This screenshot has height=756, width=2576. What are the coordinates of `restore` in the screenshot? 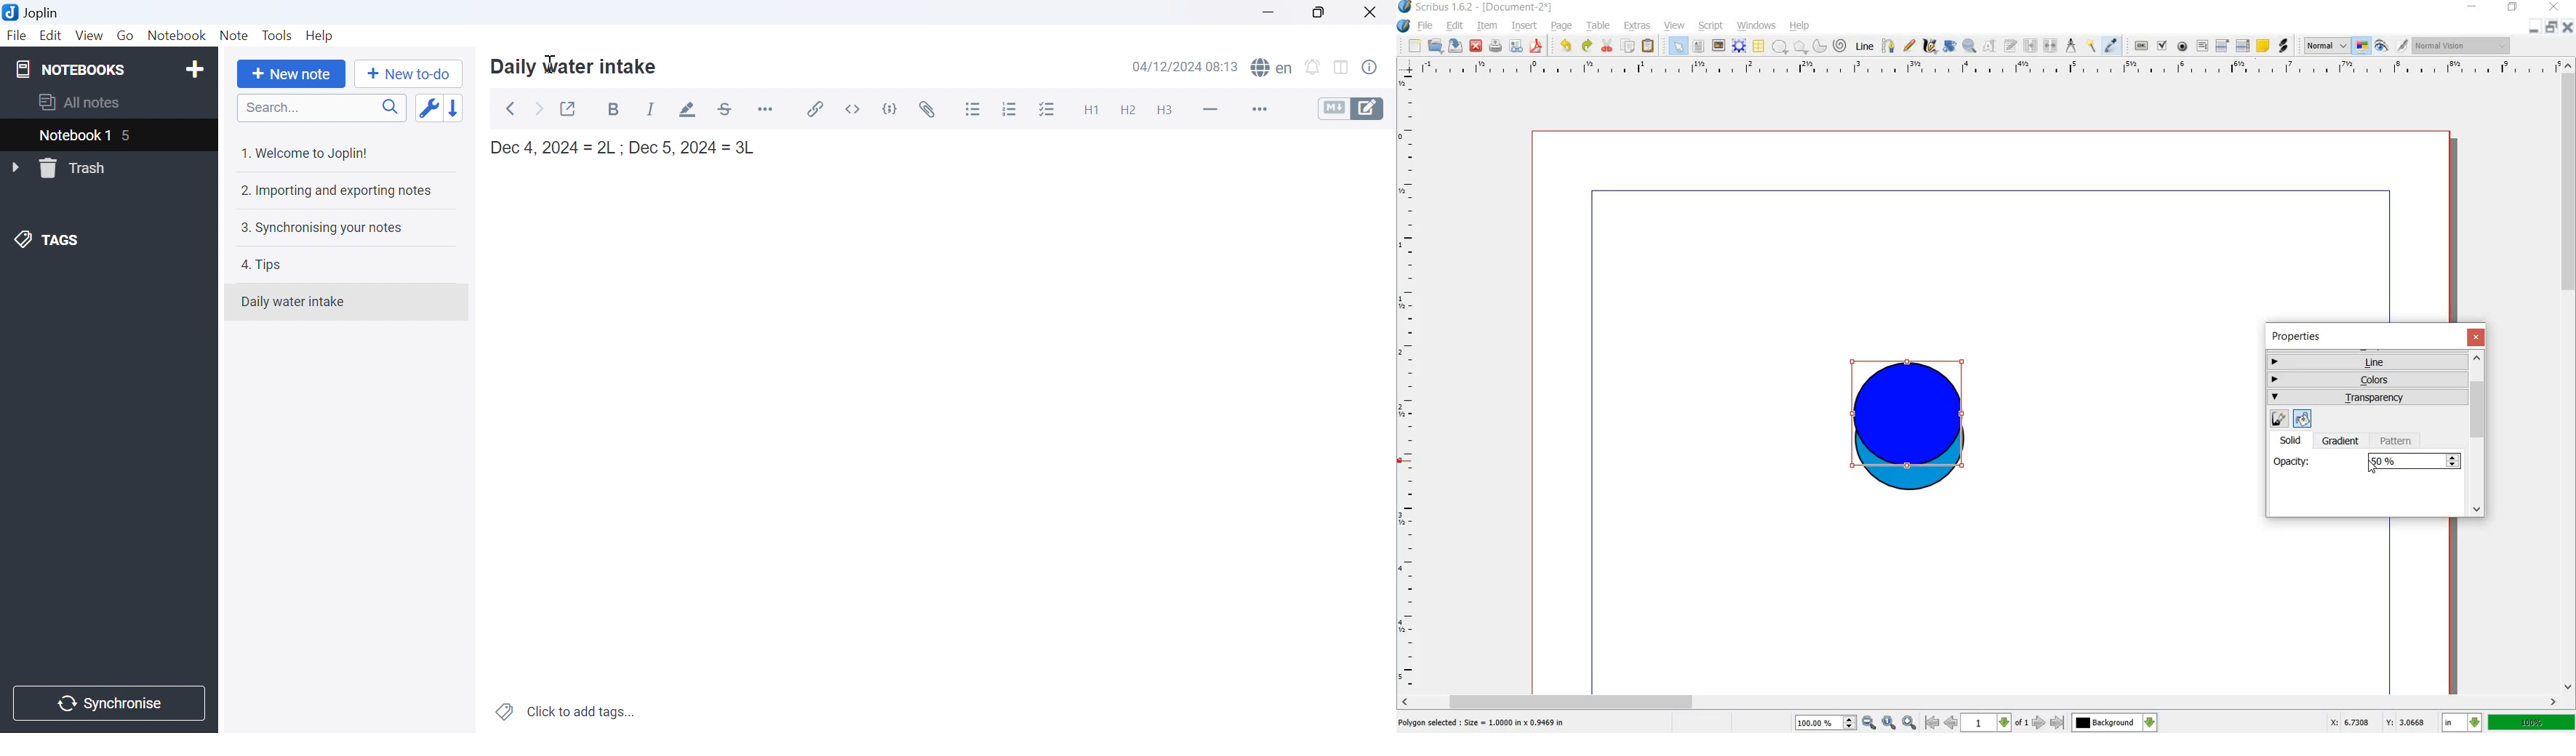 It's located at (2551, 28).